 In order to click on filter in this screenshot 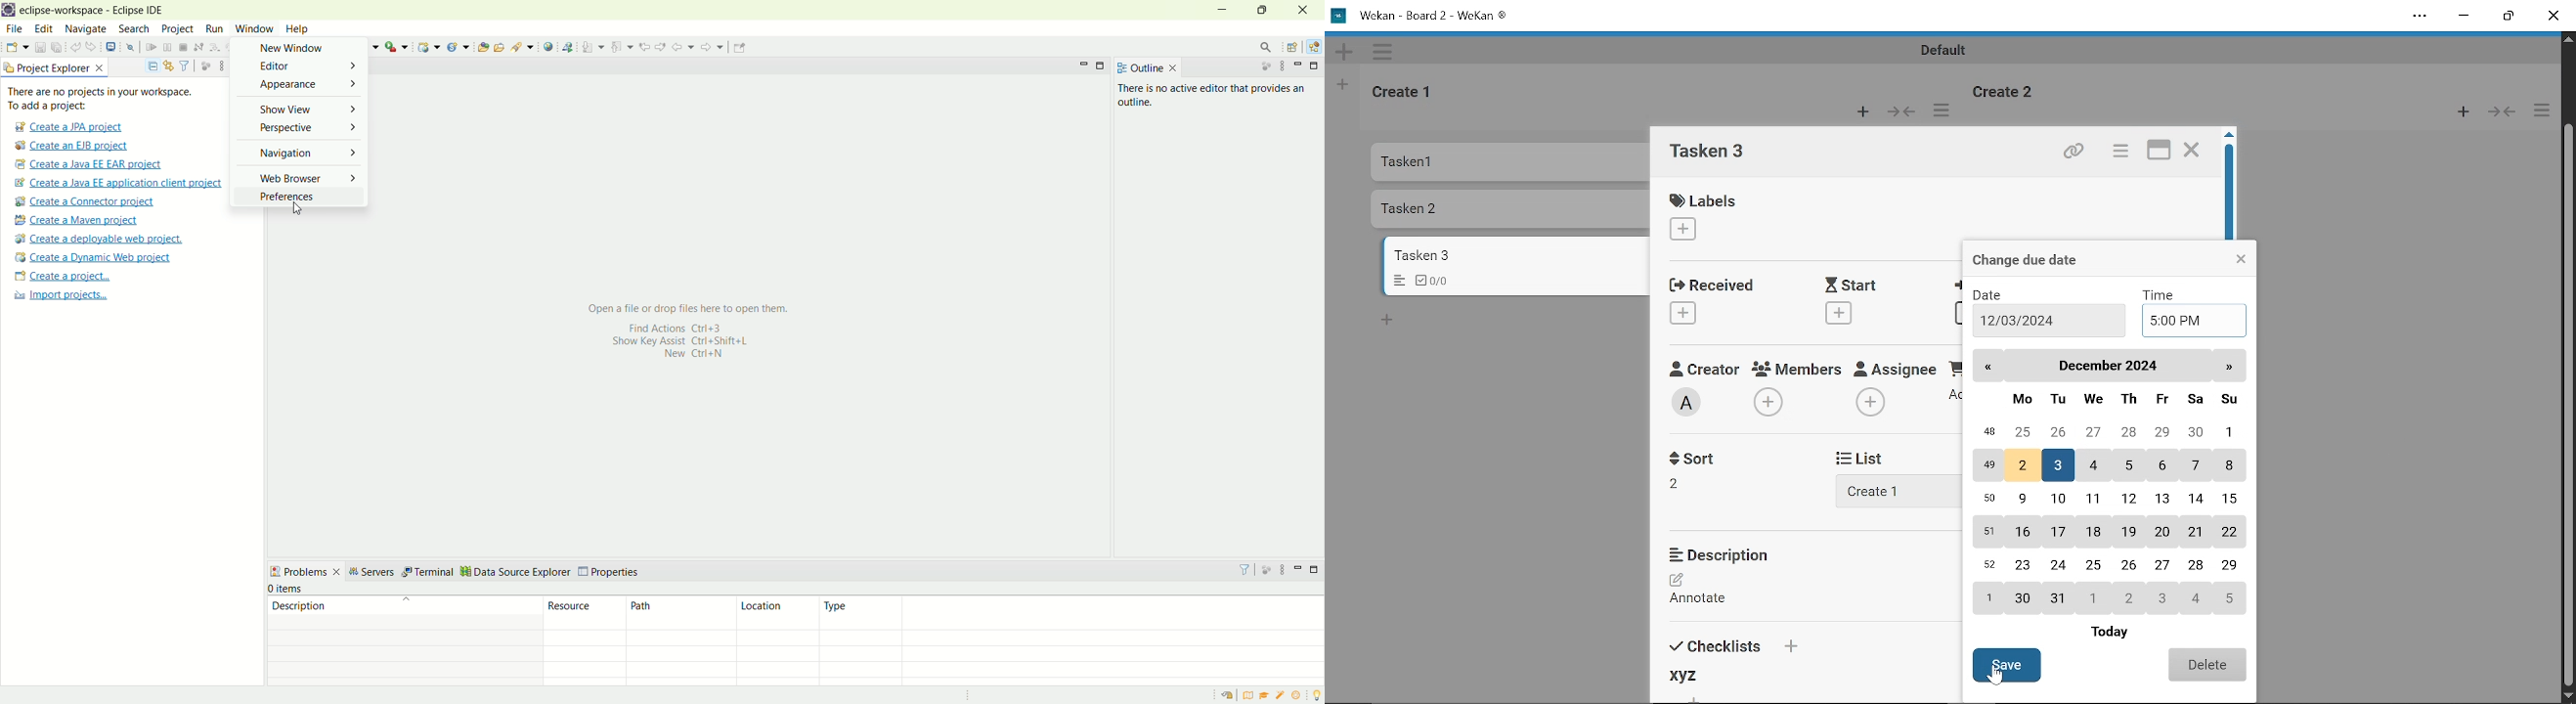, I will do `click(184, 65)`.